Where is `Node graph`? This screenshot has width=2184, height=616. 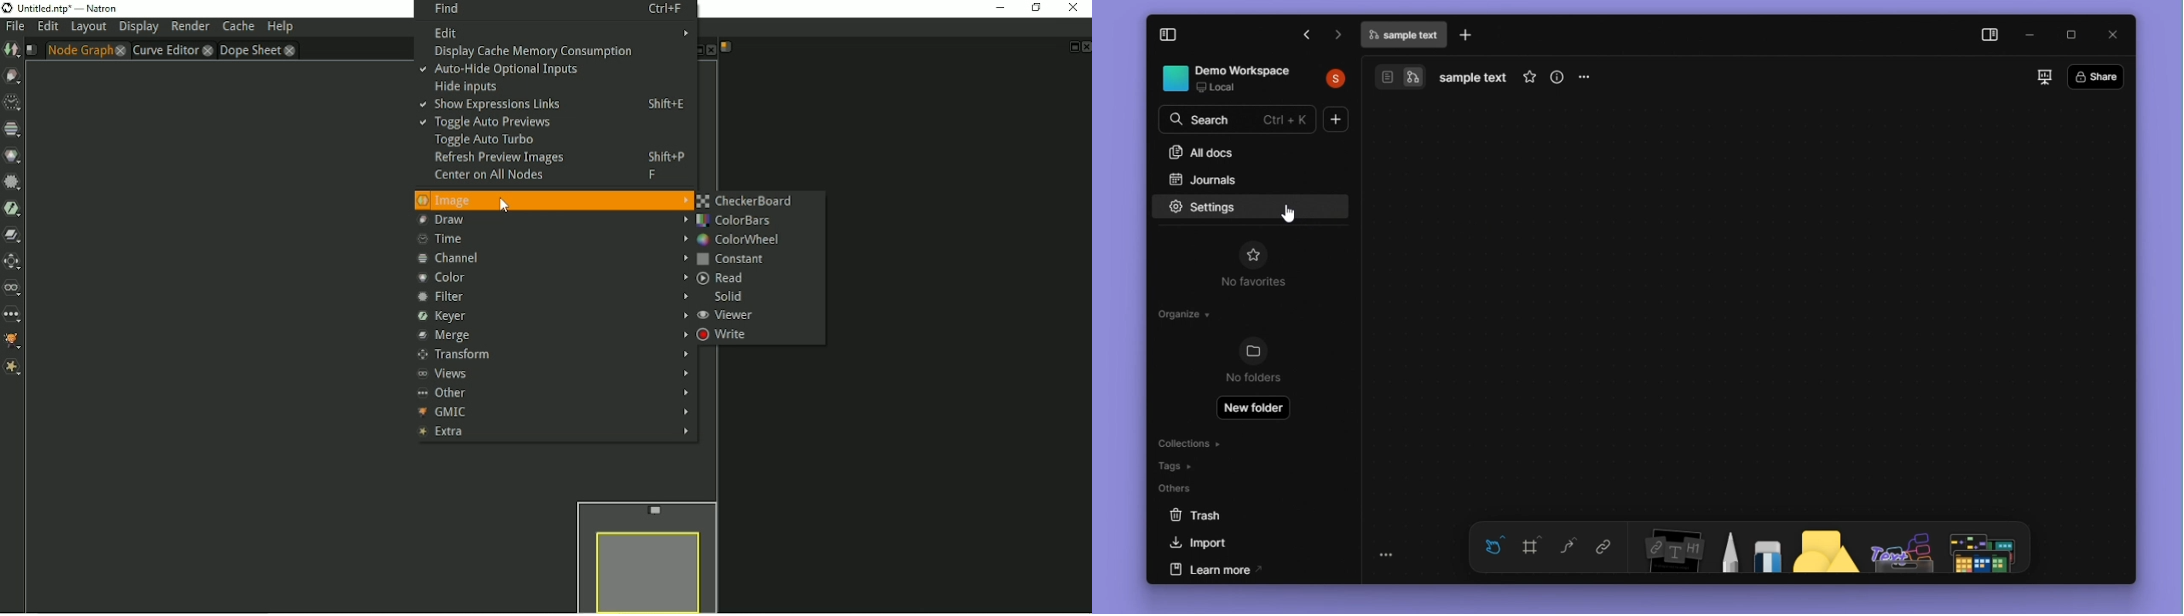
Node graph is located at coordinates (86, 50).